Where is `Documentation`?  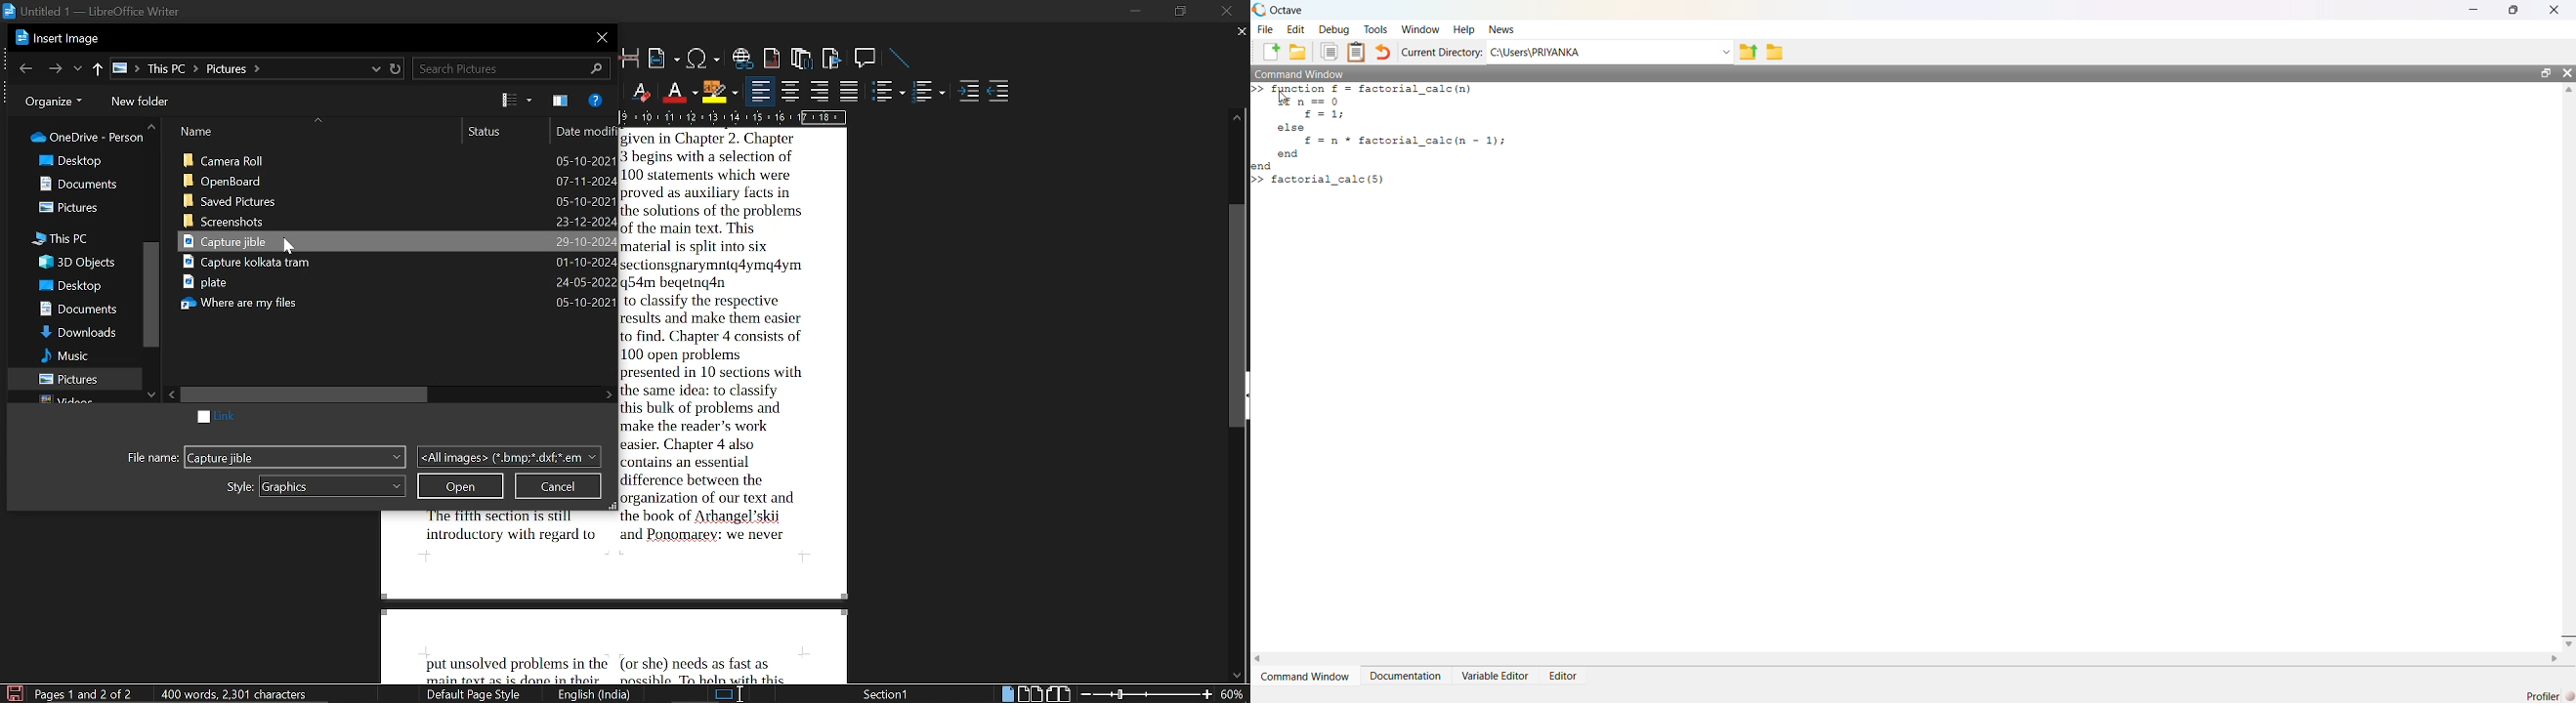
Documentation is located at coordinates (1407, 676).